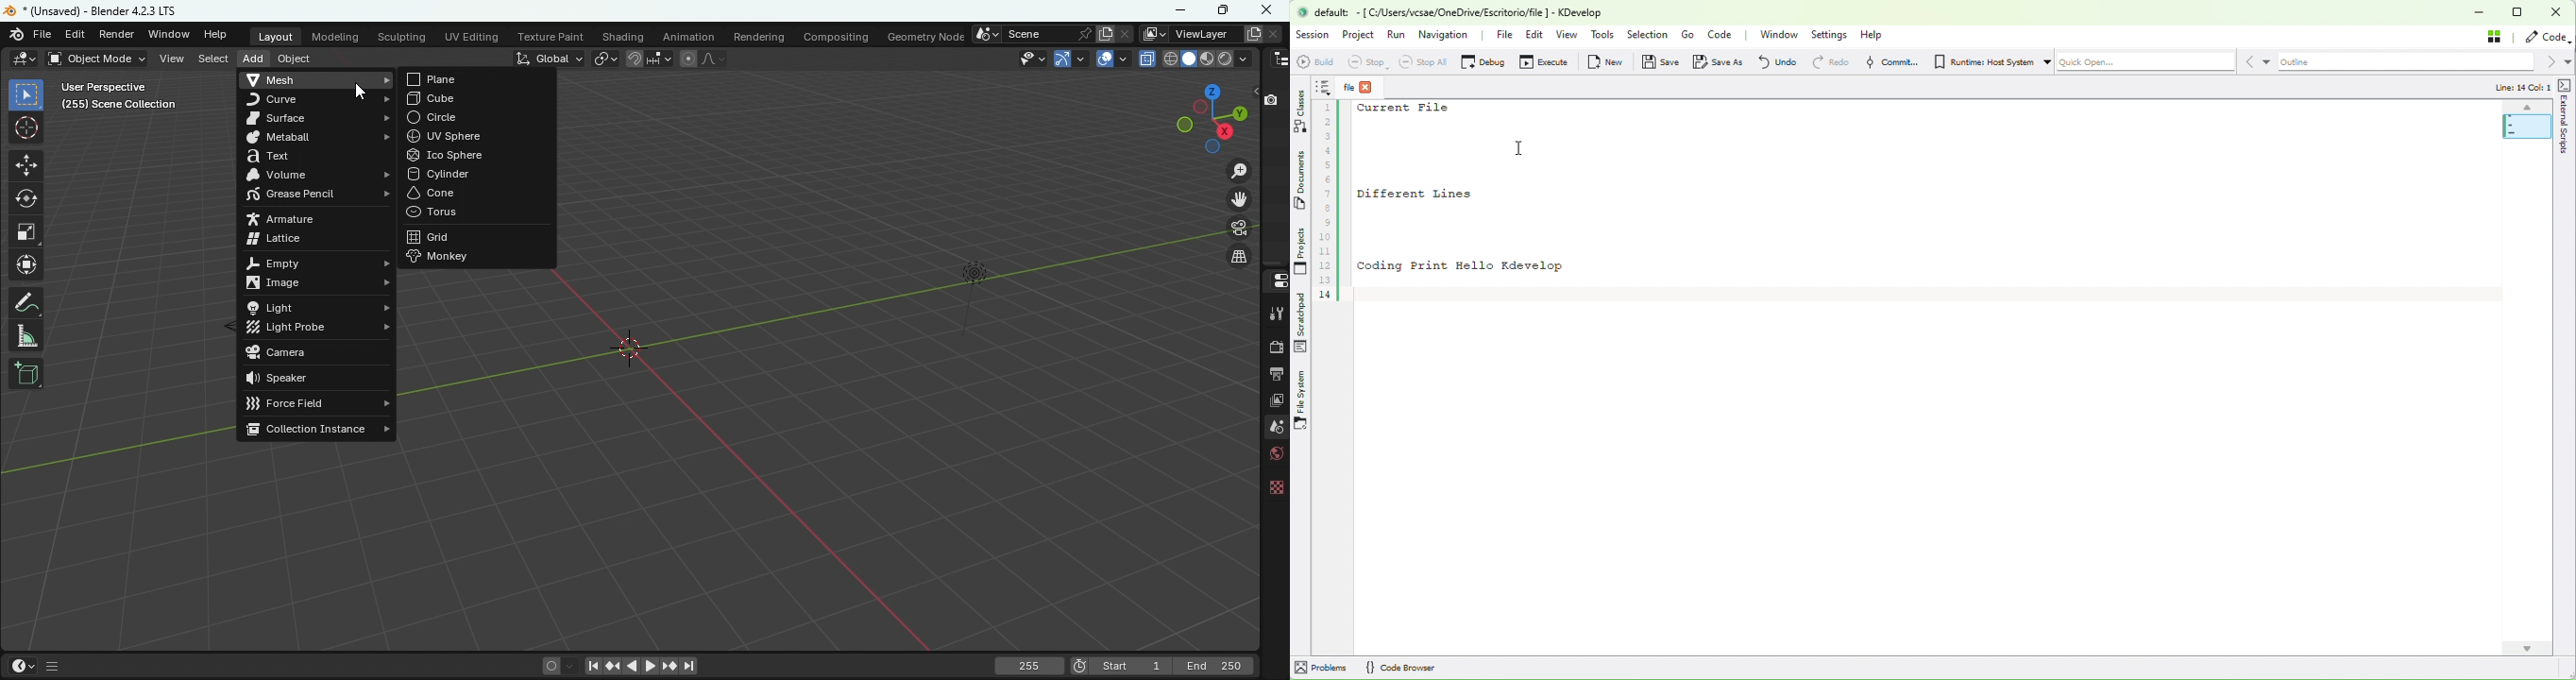 The image size is (2576, 700). What do you see at coordinates (1202, 108) in the screenshot?
I see `Rotate the scene` at bounding box center [1202, 108].